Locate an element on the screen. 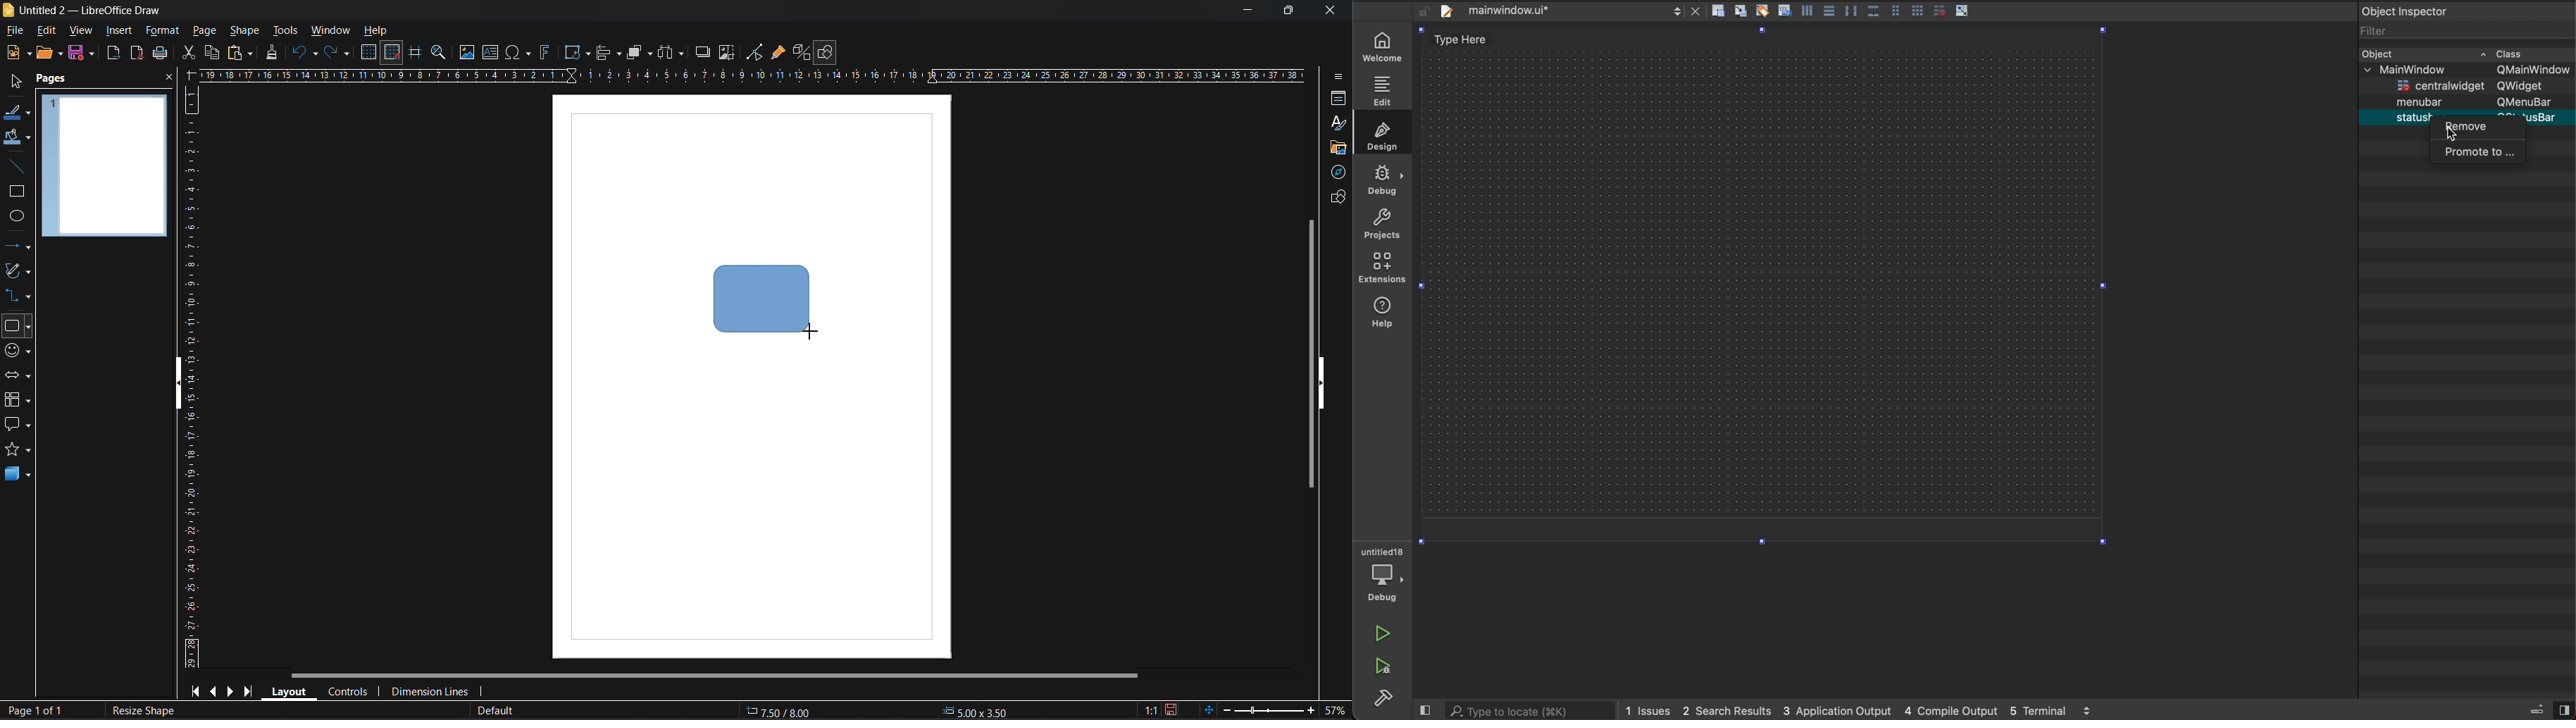 This screenshot has height=728, width=2576. centrawidget Qwidget is located at coordinates (2472, 88).